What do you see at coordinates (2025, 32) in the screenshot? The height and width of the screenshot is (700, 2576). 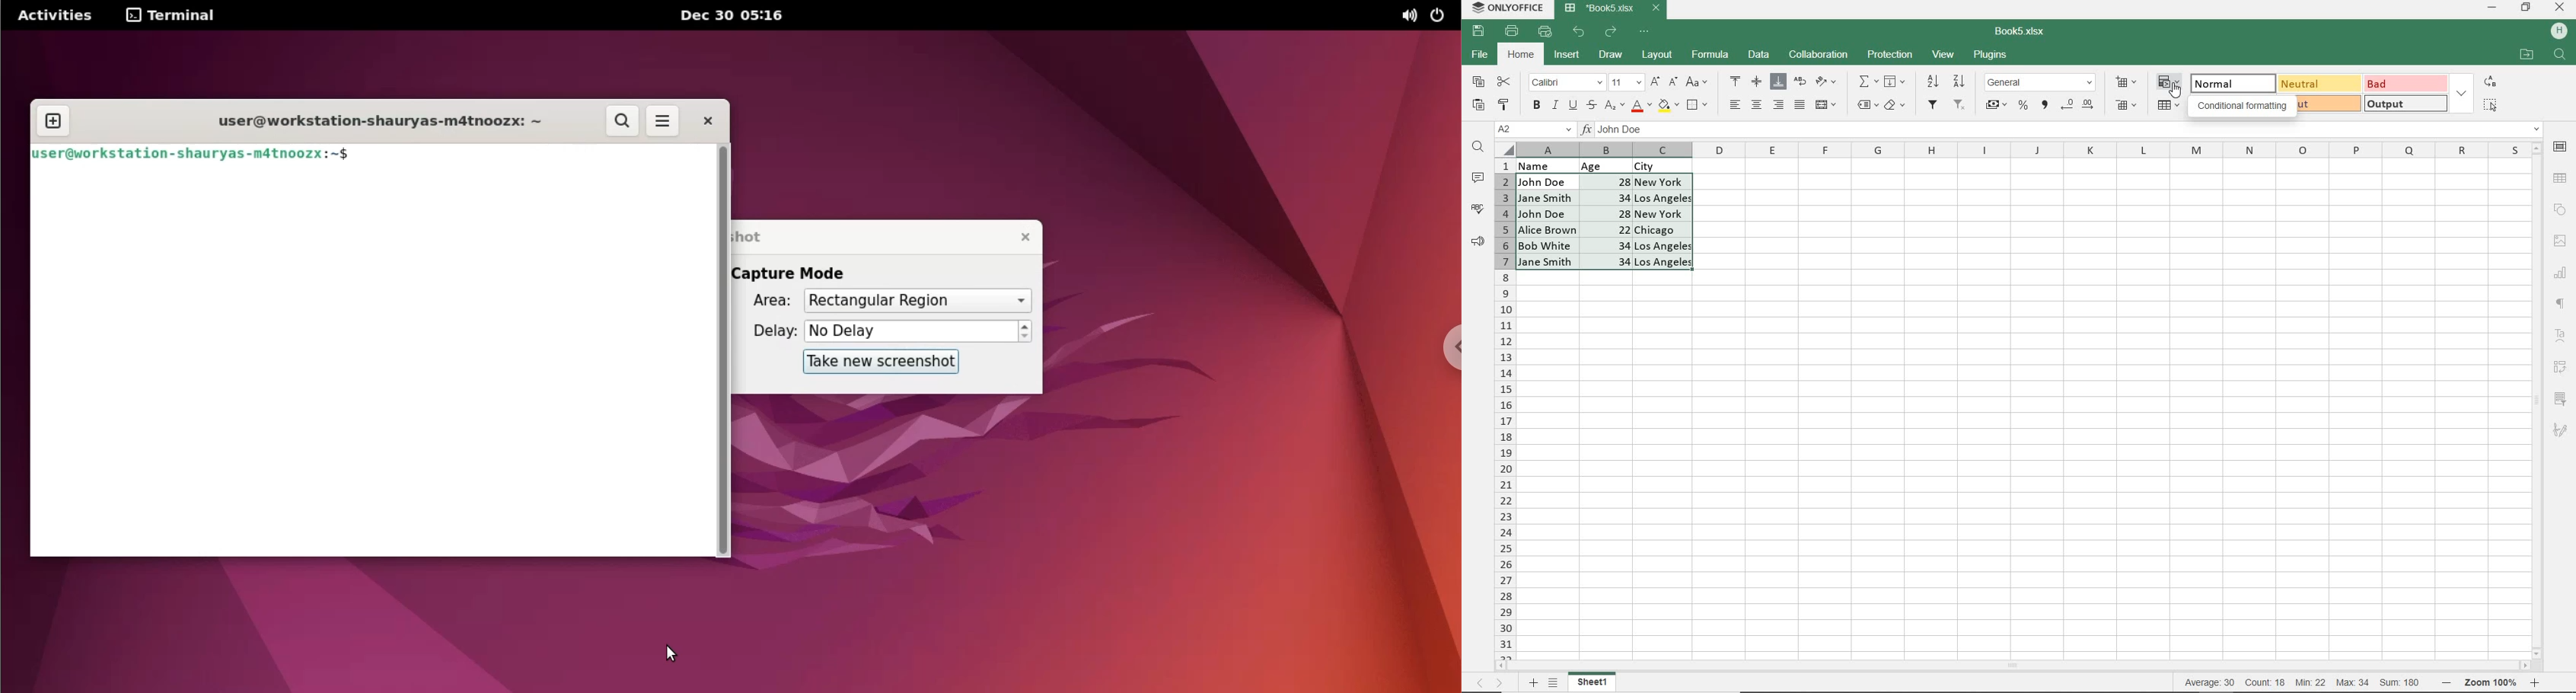 I see `DOCUMENT NAME` at bounding box center [2025, 32].